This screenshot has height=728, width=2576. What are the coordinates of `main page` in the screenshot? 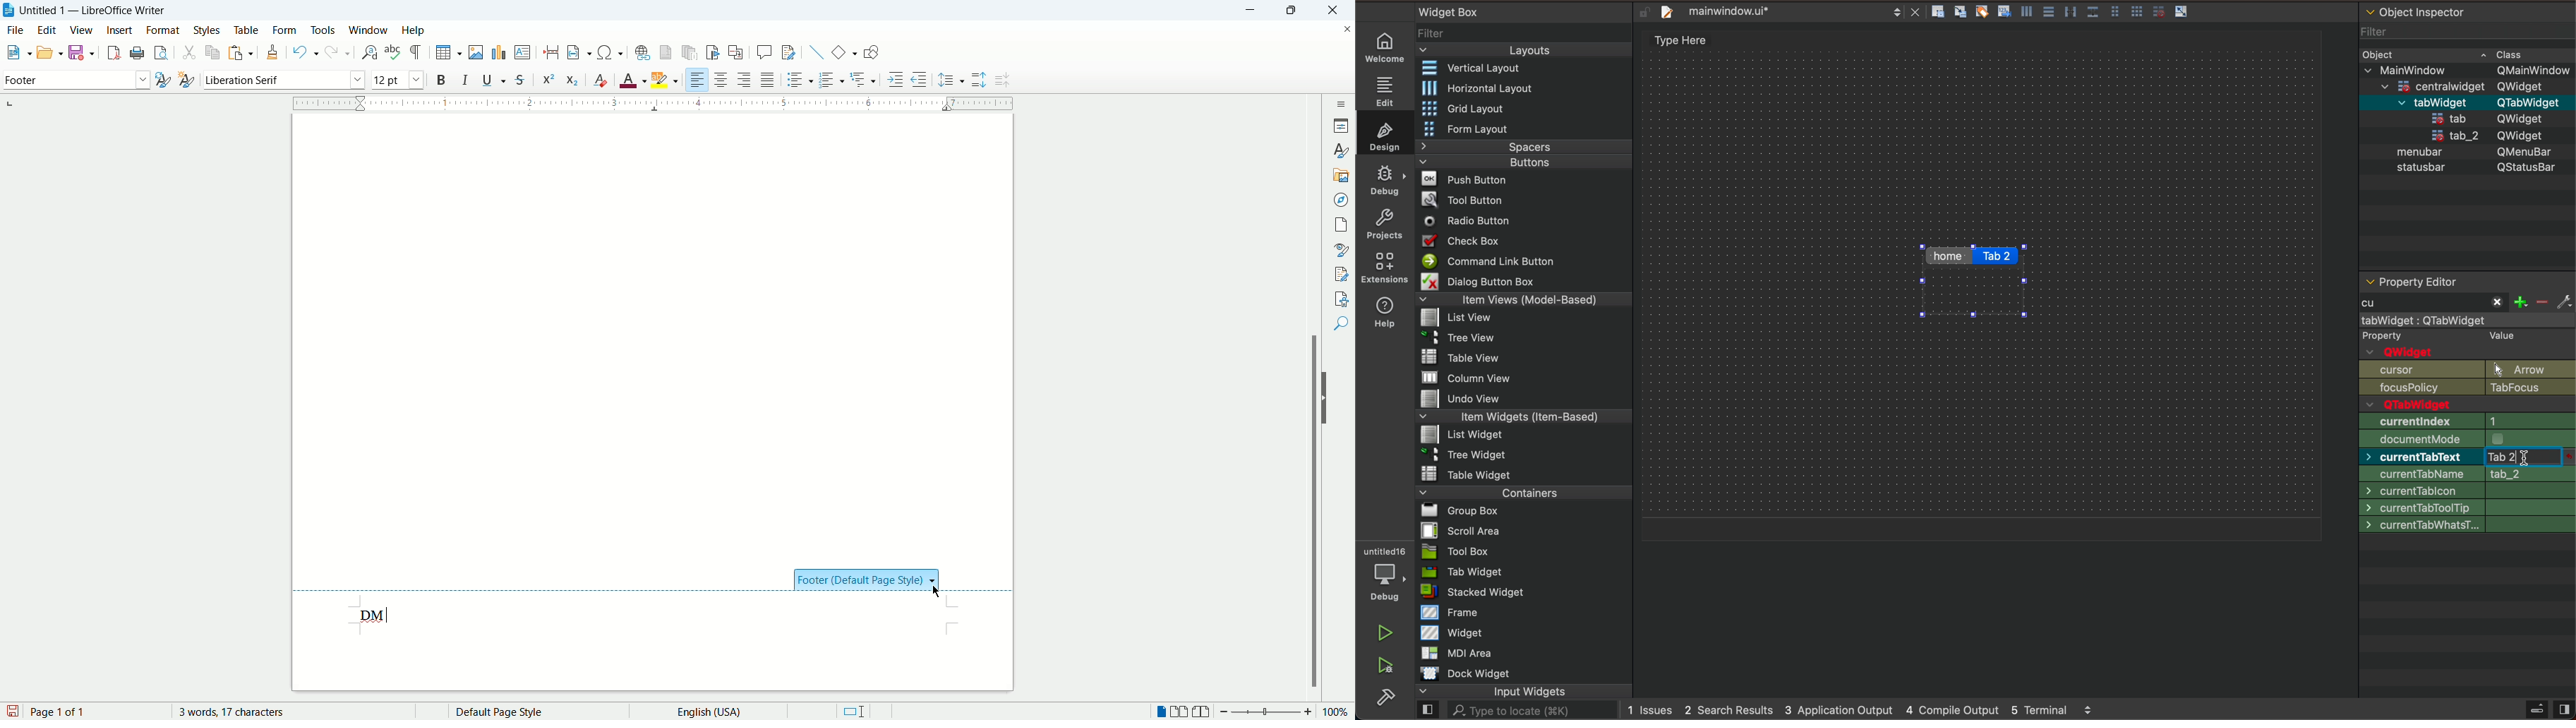 It's located at (654, 334).